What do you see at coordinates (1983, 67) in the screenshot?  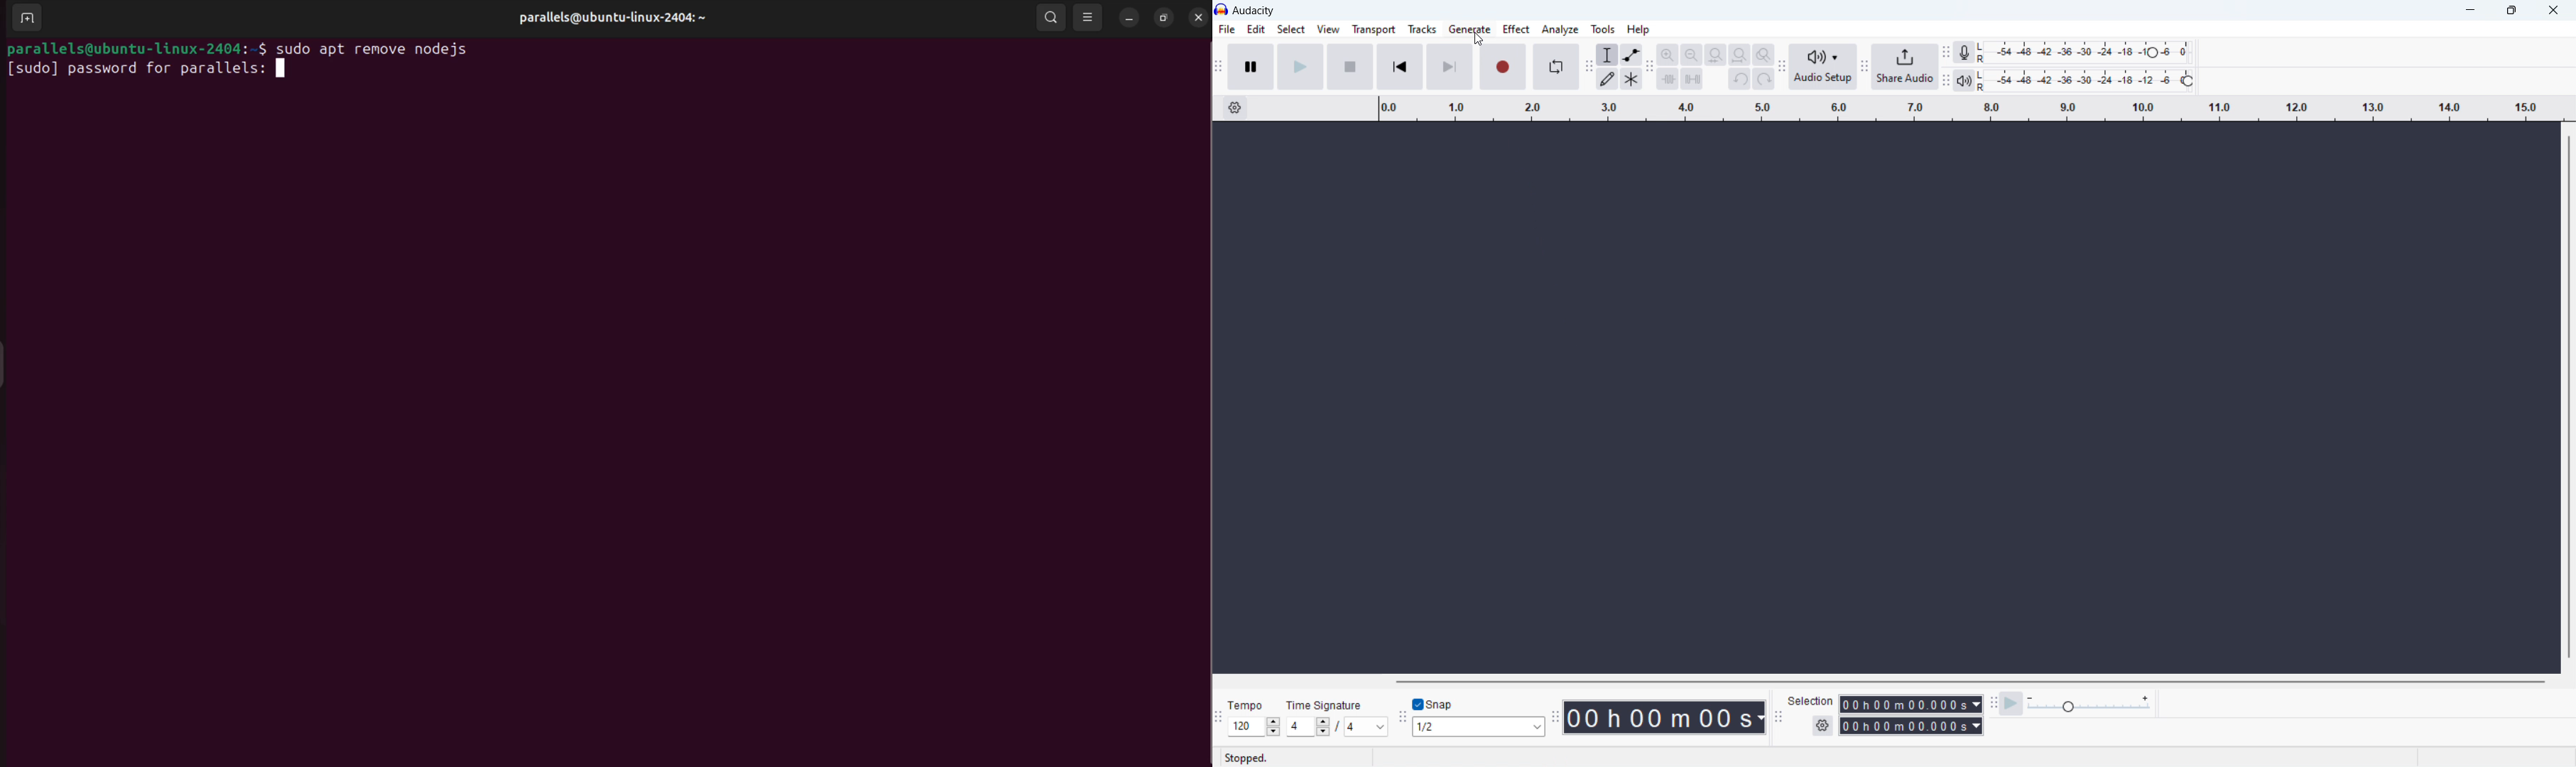 I see `L R` at bounding box center [1983, 67].